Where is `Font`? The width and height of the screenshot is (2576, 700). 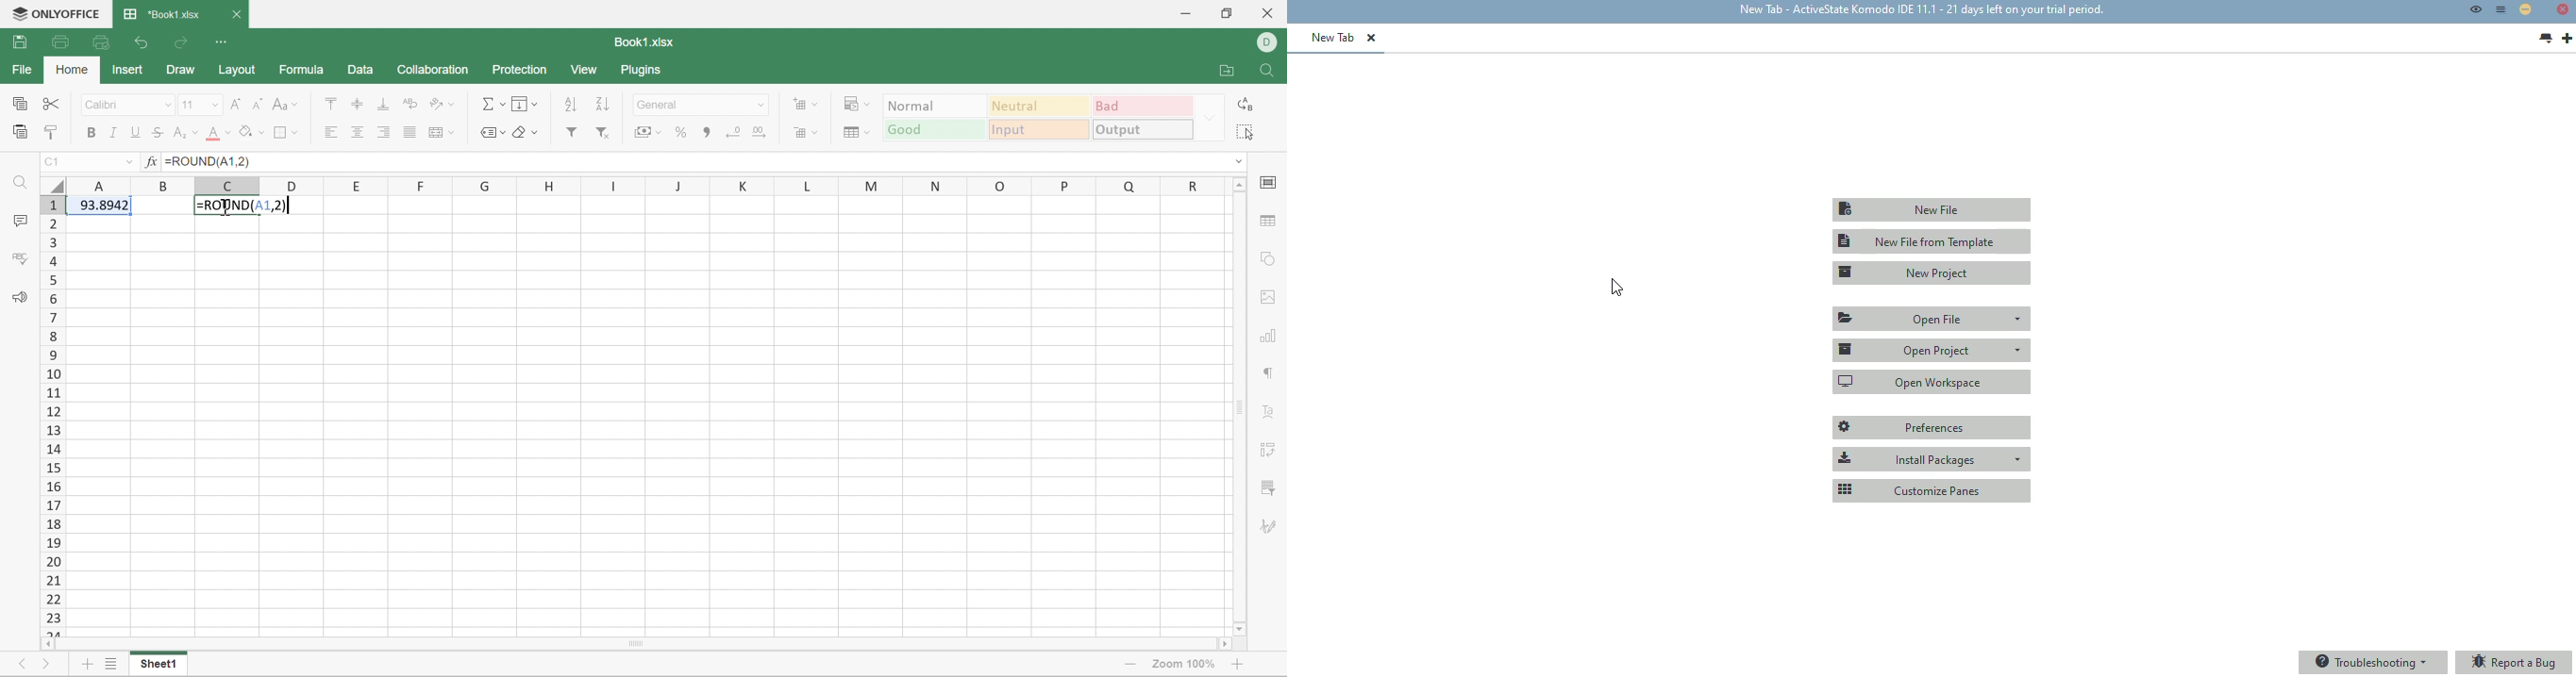 Font is located at coordinates (105, 104).